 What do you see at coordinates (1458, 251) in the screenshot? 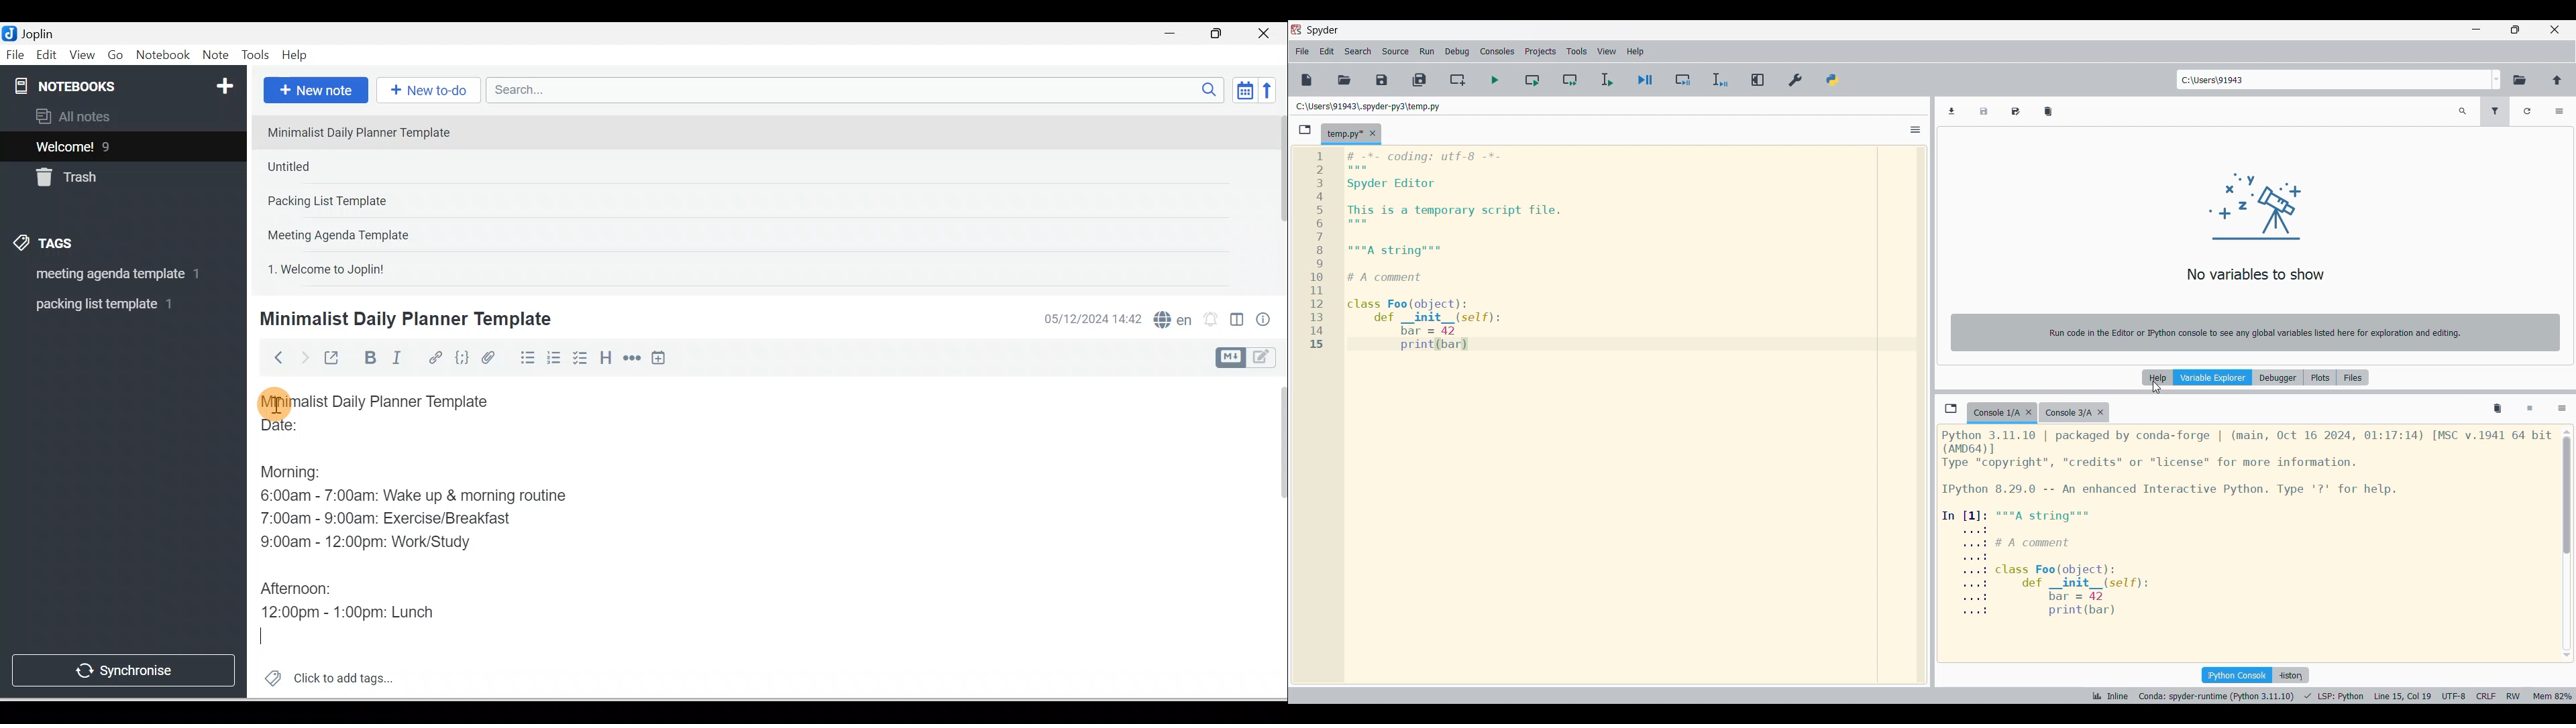
I see `Current code` at bounding box center [1458, 251].